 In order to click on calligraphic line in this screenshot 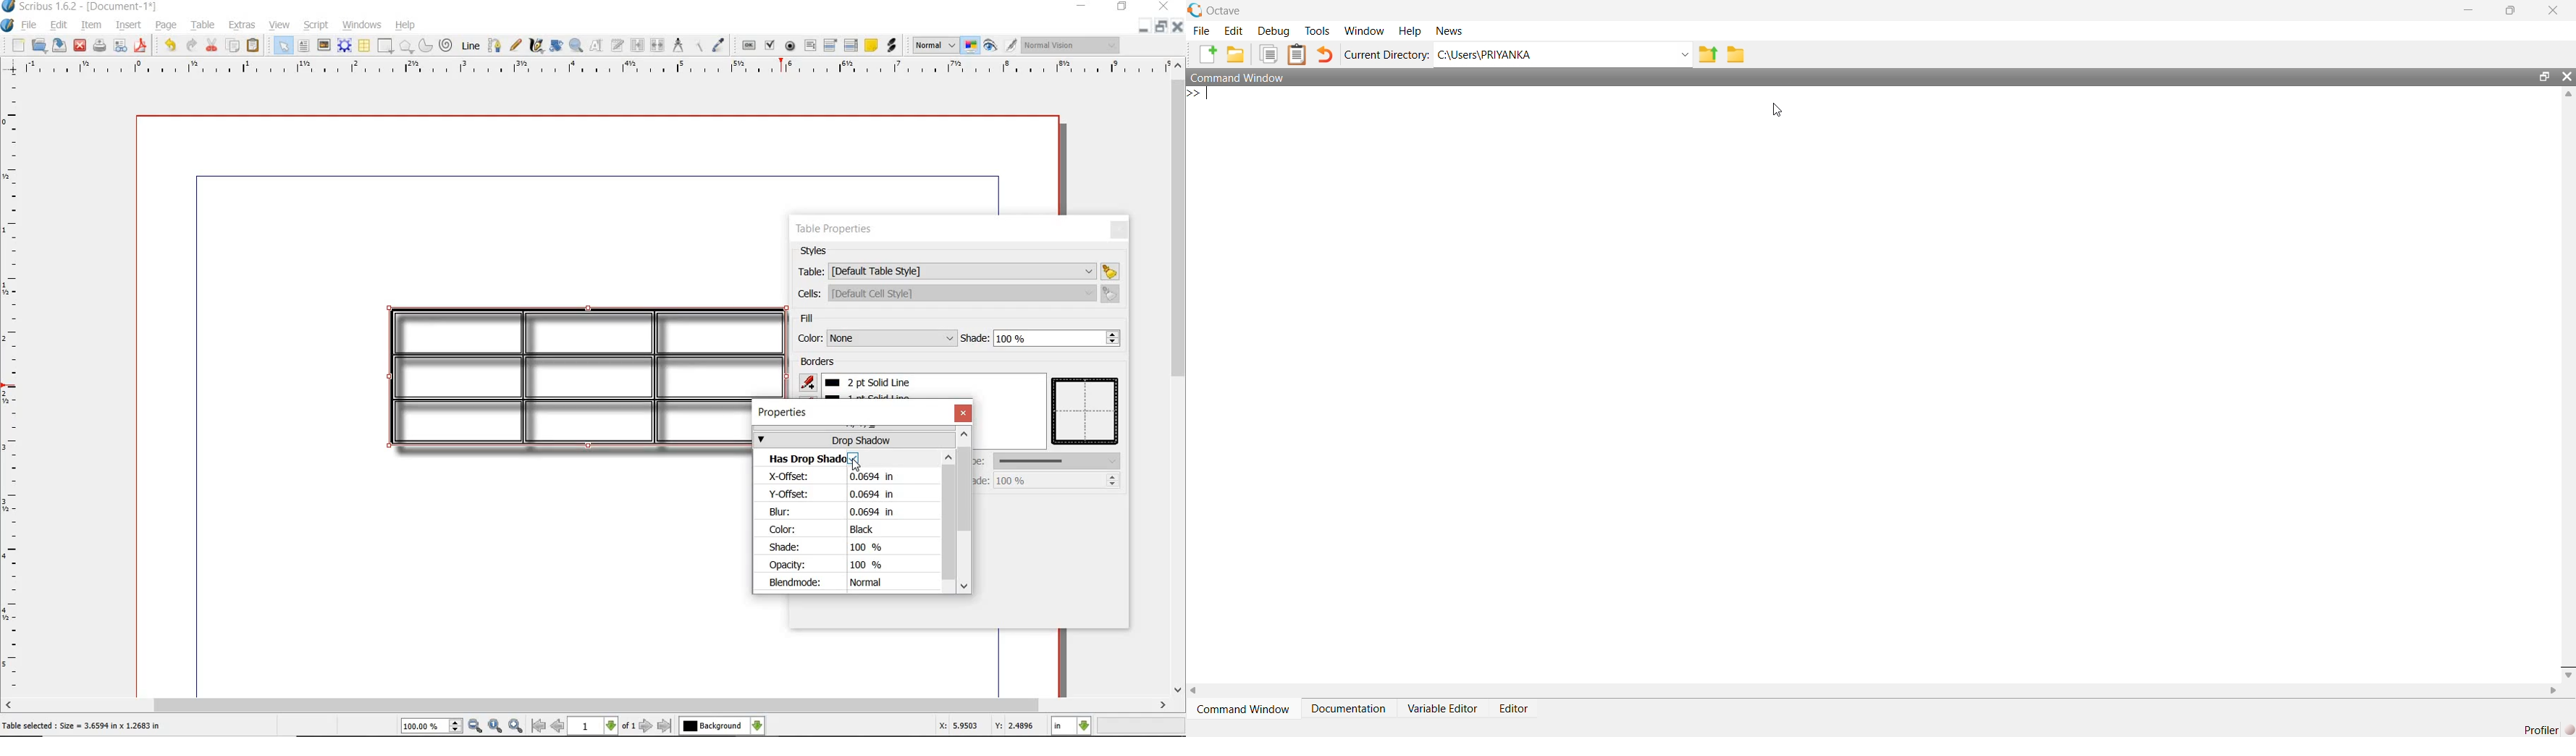, I will do `click(535, 45)`.